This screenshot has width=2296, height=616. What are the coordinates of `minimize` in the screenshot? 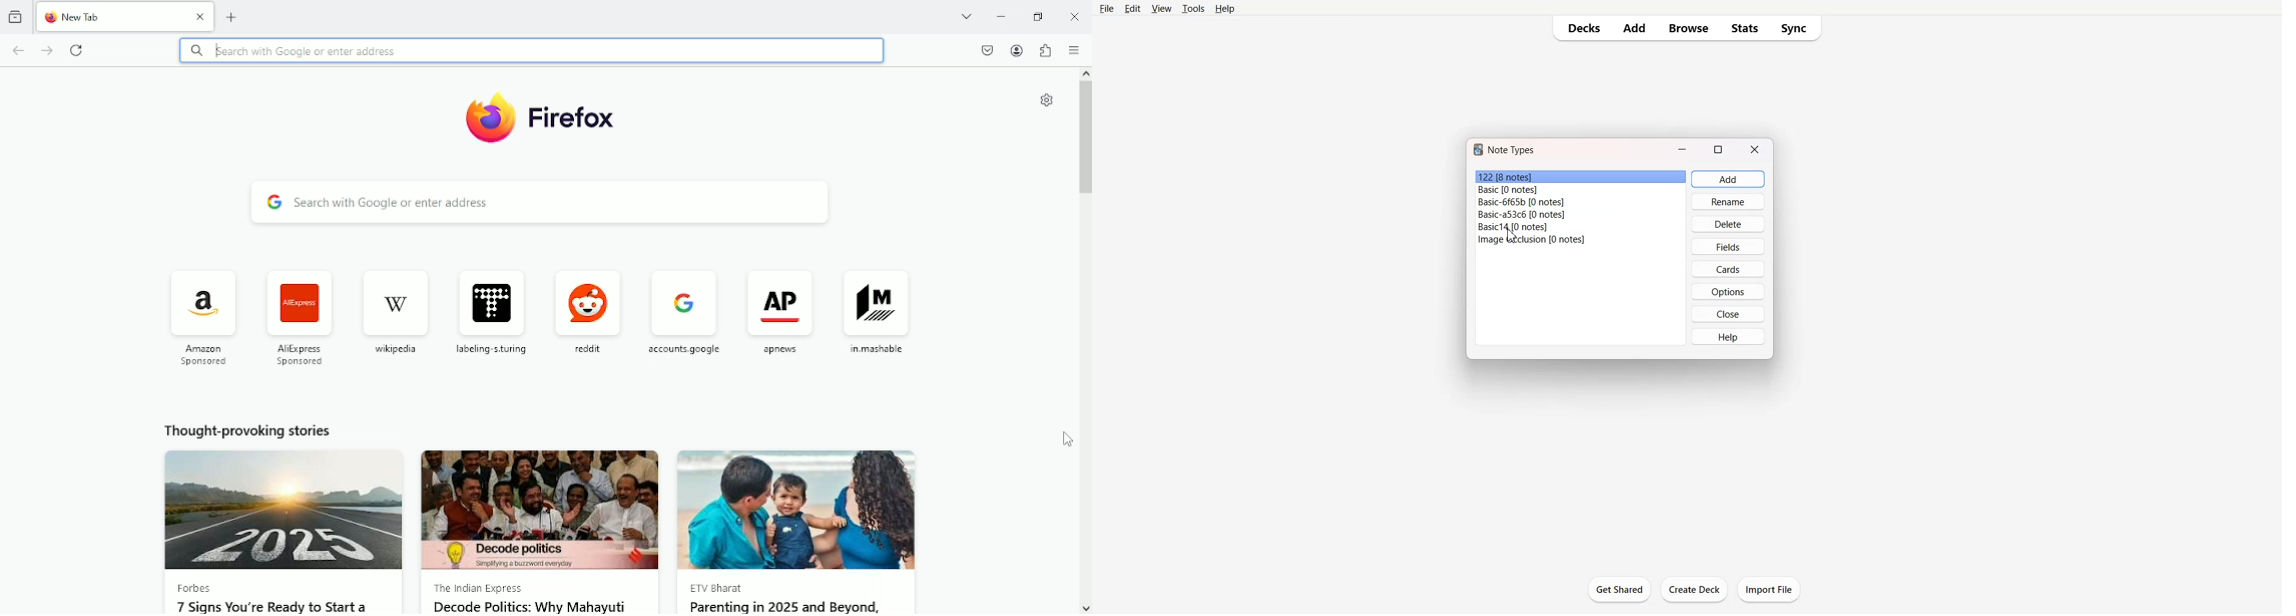 It's located at (999, 15).